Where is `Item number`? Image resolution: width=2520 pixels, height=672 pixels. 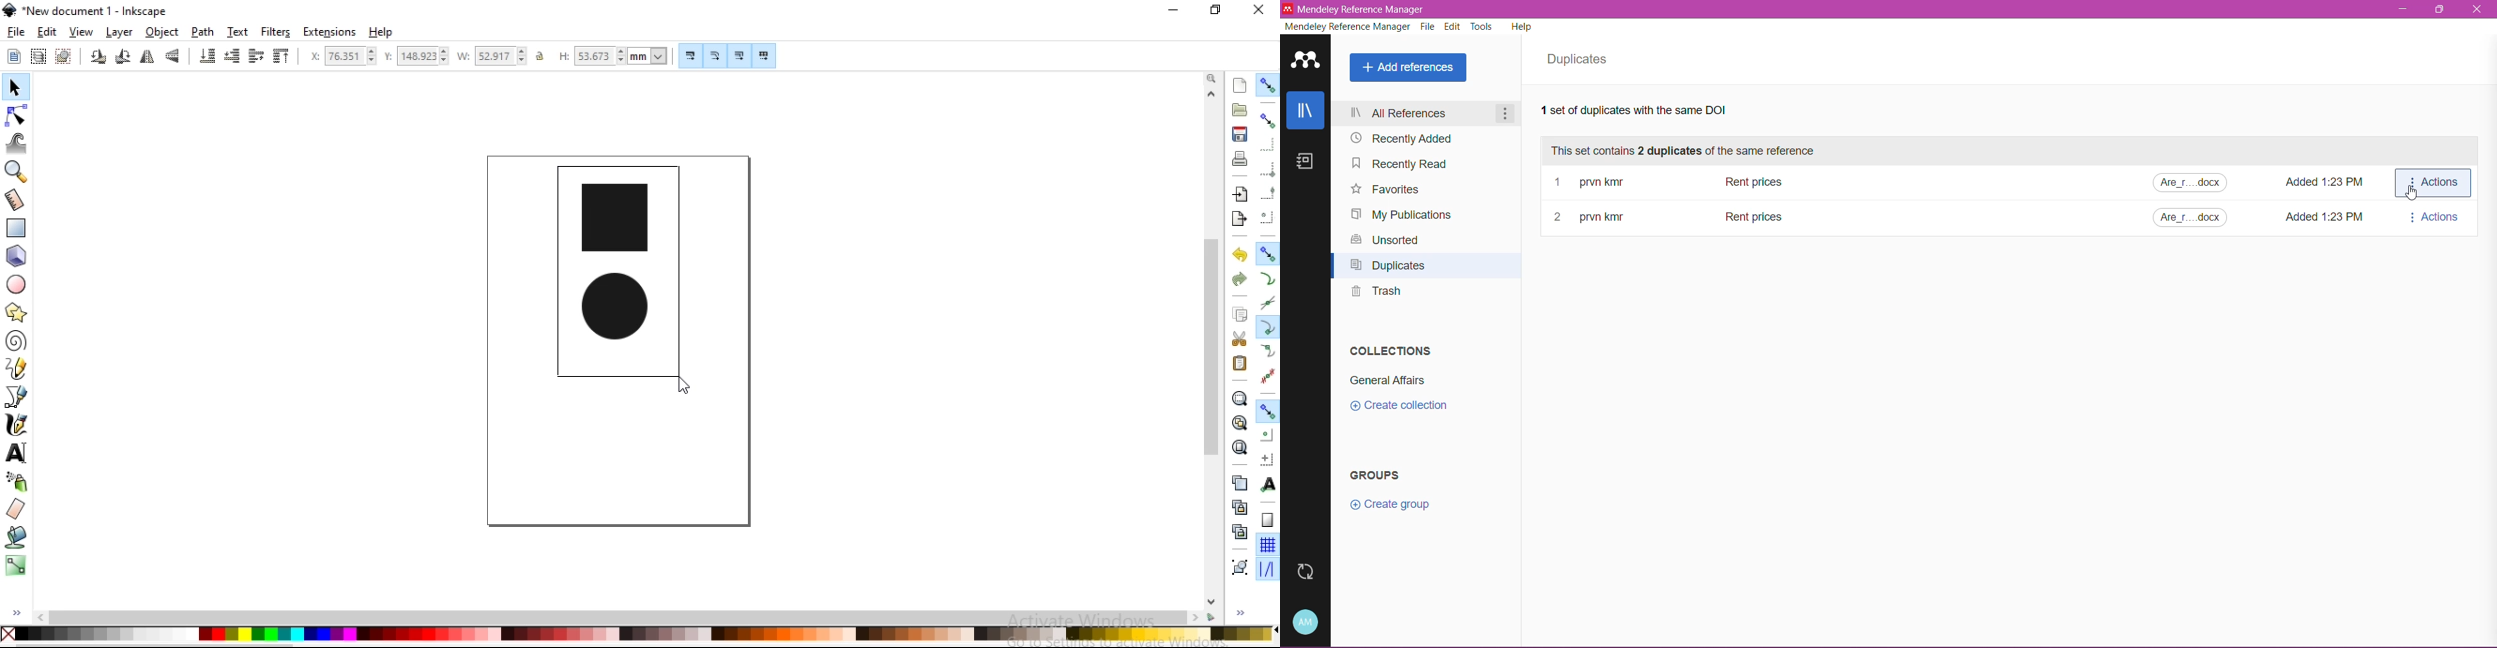 Item number is located at coordinates (1559, 182).